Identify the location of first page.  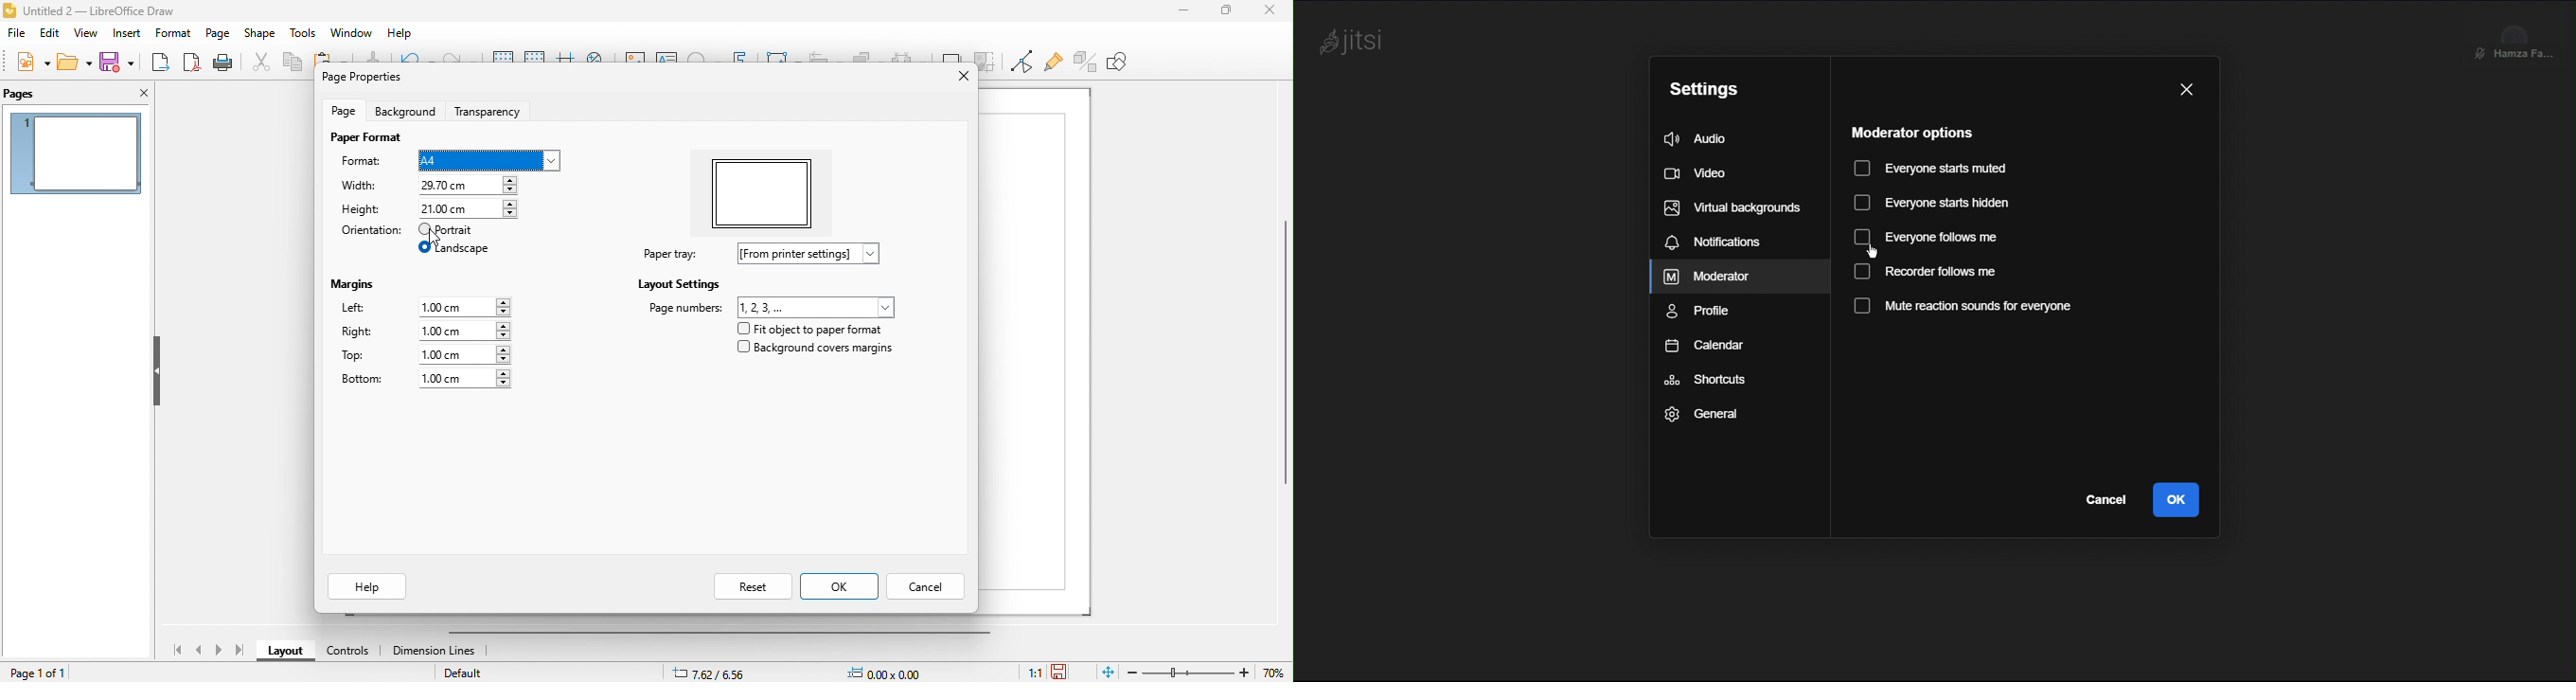
(174, 648).